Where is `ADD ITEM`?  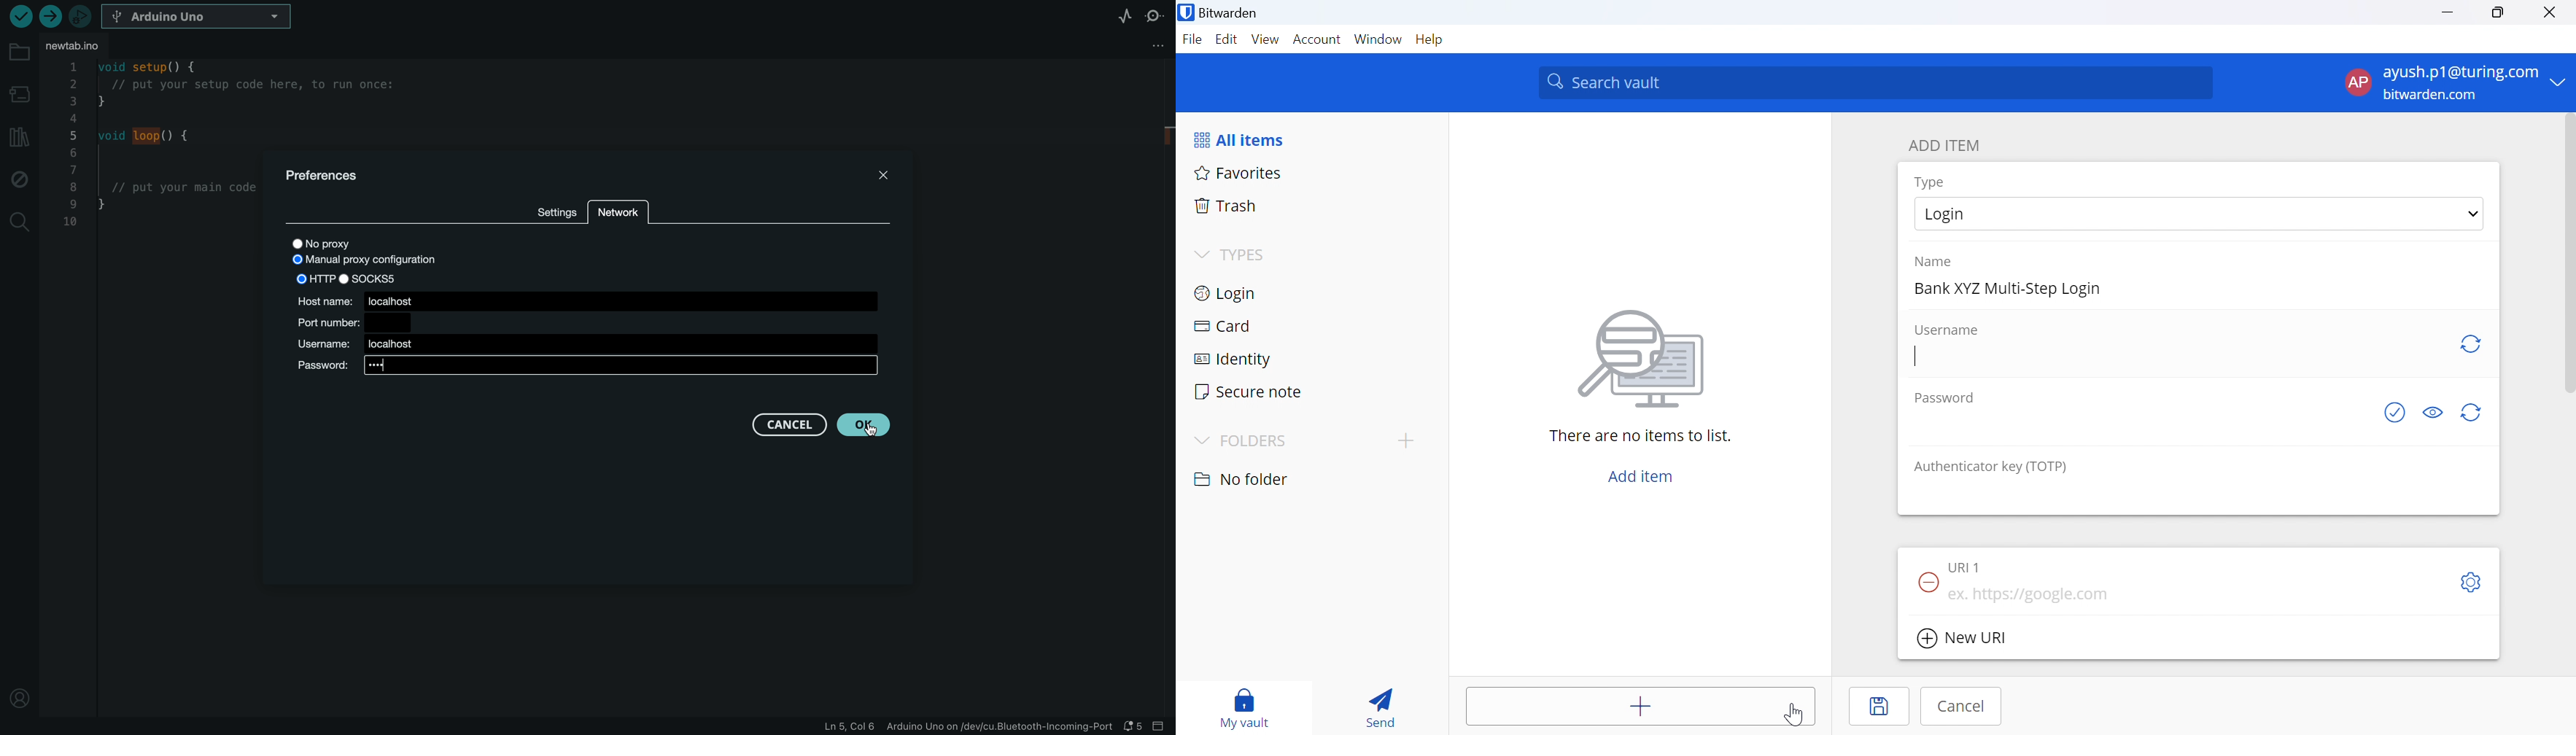
ADD ITEM is located at coordinates (1948, 144).